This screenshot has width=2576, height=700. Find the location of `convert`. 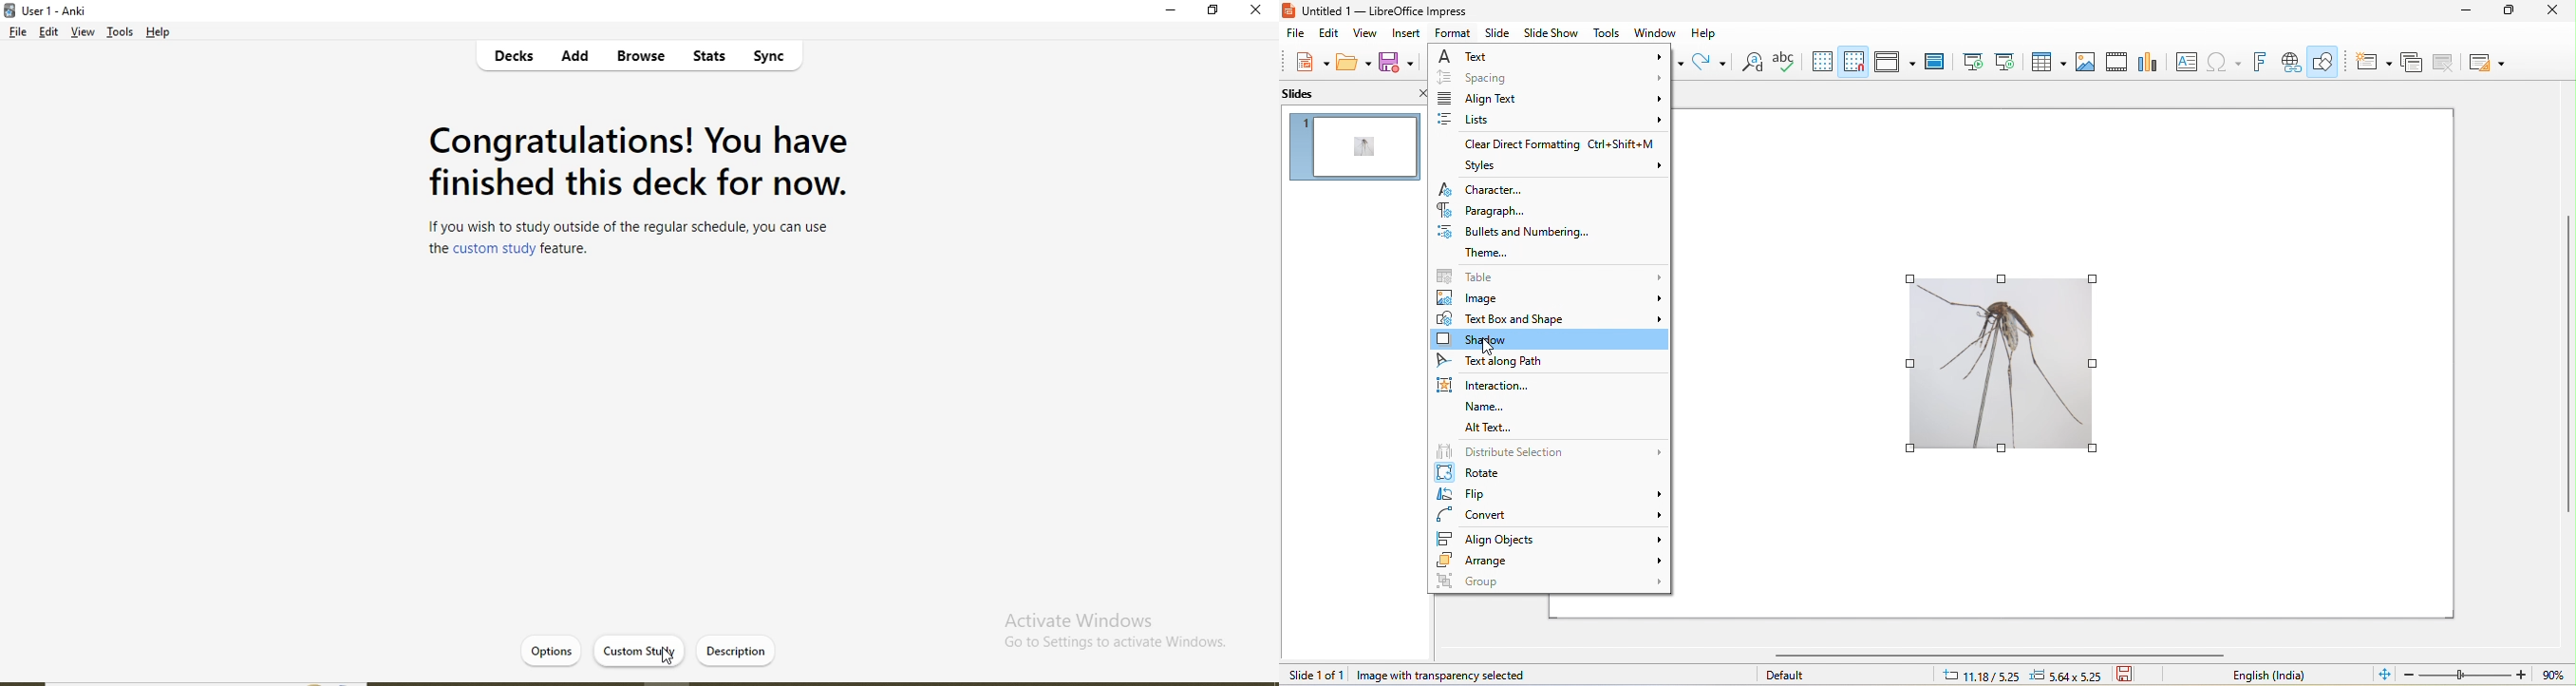

convert is located at coordinates (1552, 516).